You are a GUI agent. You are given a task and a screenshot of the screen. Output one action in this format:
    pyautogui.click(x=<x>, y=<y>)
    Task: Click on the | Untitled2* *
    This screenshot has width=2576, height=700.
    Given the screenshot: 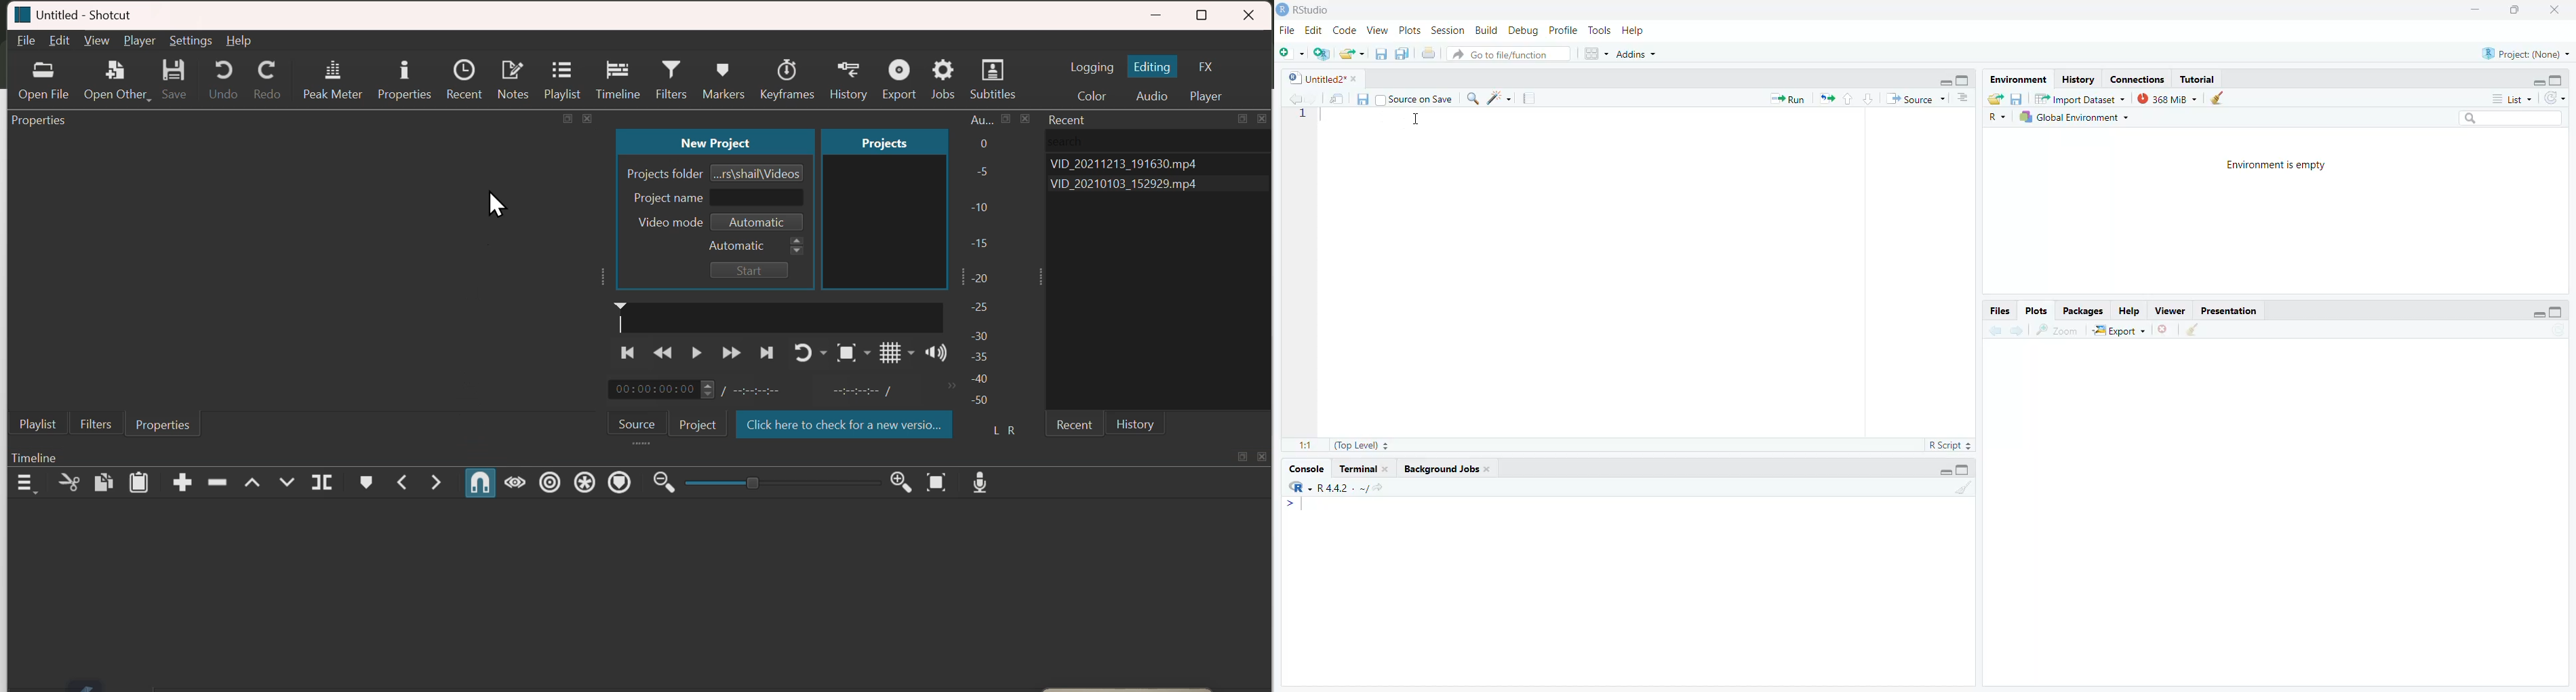 What is the action you would take?
    pyautogui.click(x=1320, y=76)
    